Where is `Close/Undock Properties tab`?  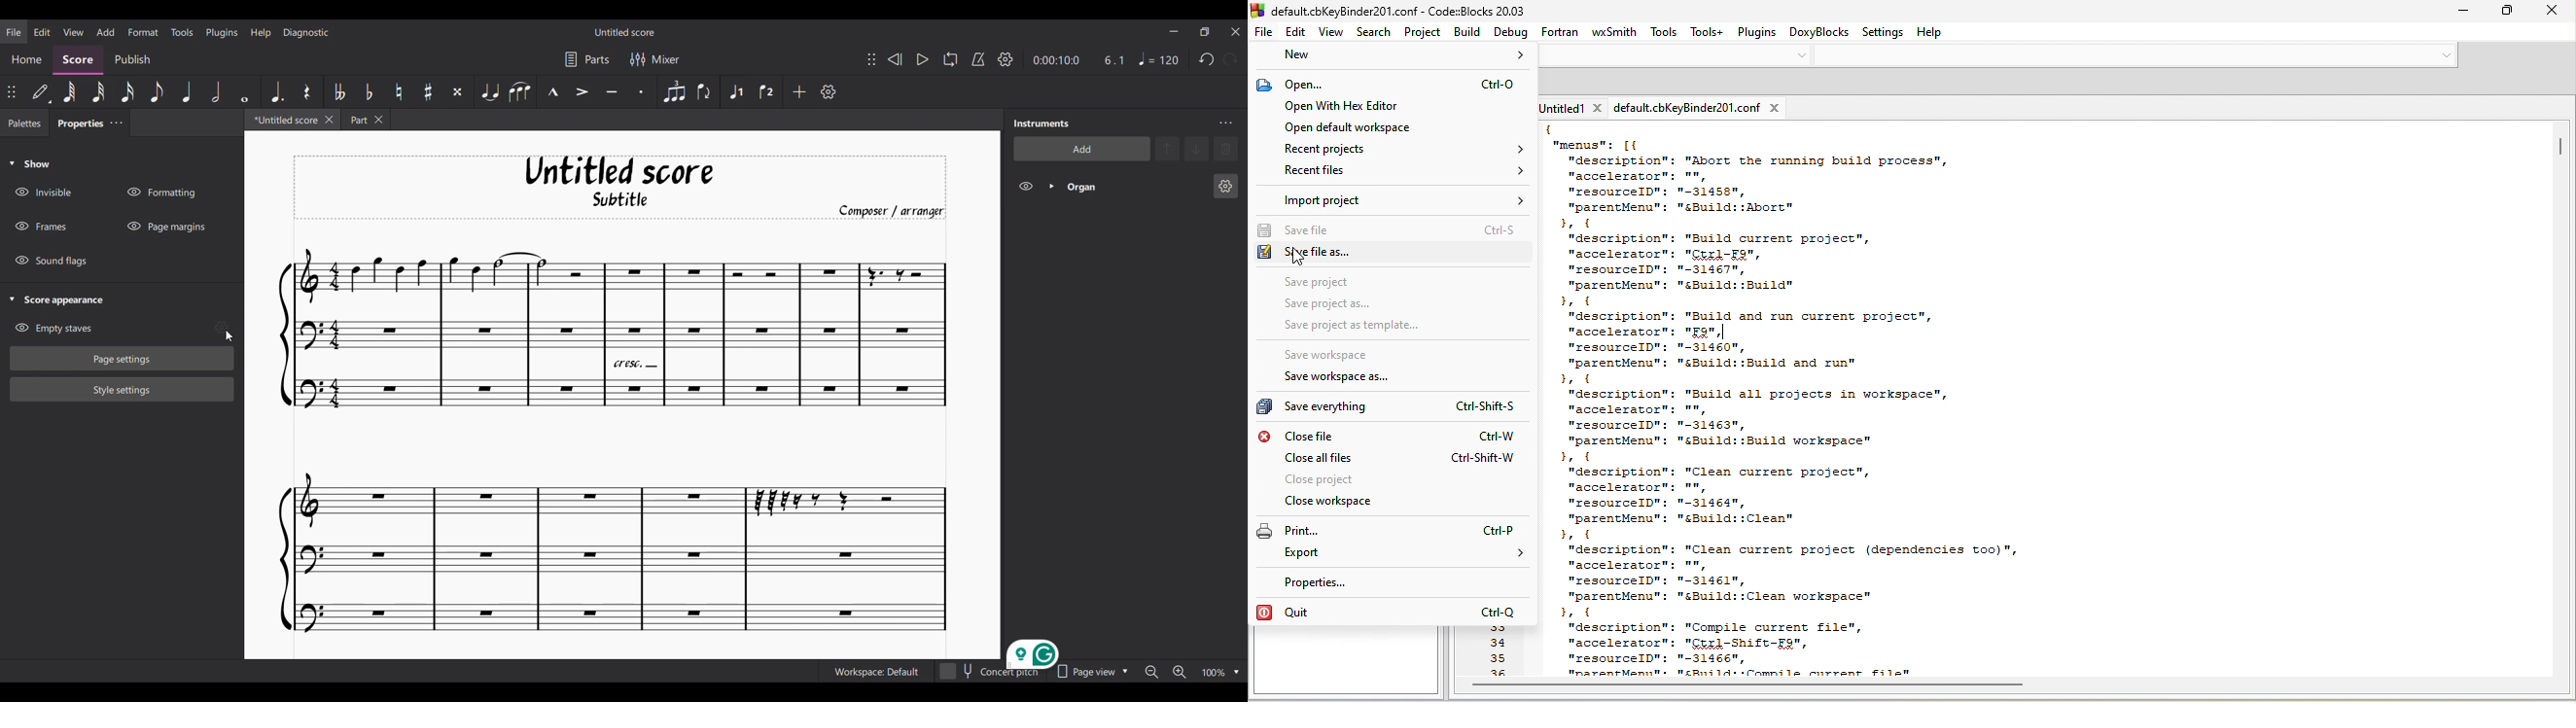 Close/Undock Properties tab is located at coordinates (116, 122).